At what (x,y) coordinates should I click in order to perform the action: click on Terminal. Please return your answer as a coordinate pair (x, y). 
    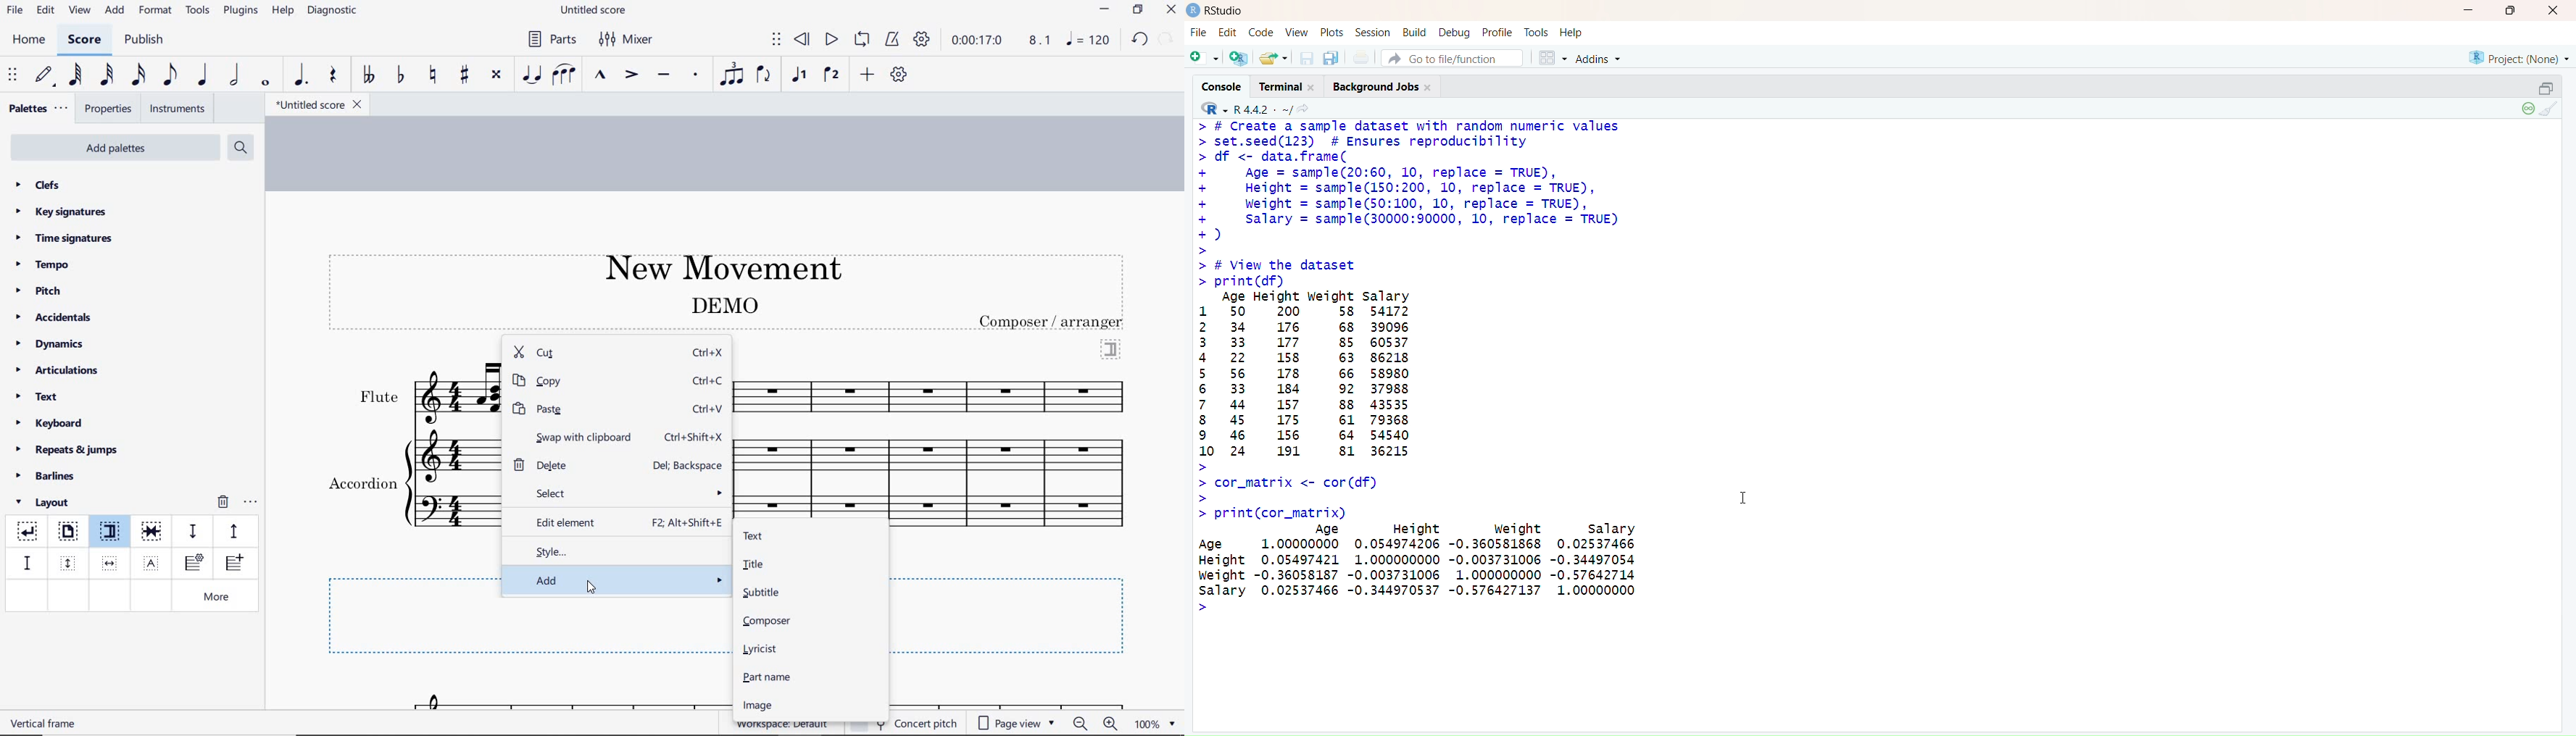
    Looking at the image, I should click on (1292, 87).